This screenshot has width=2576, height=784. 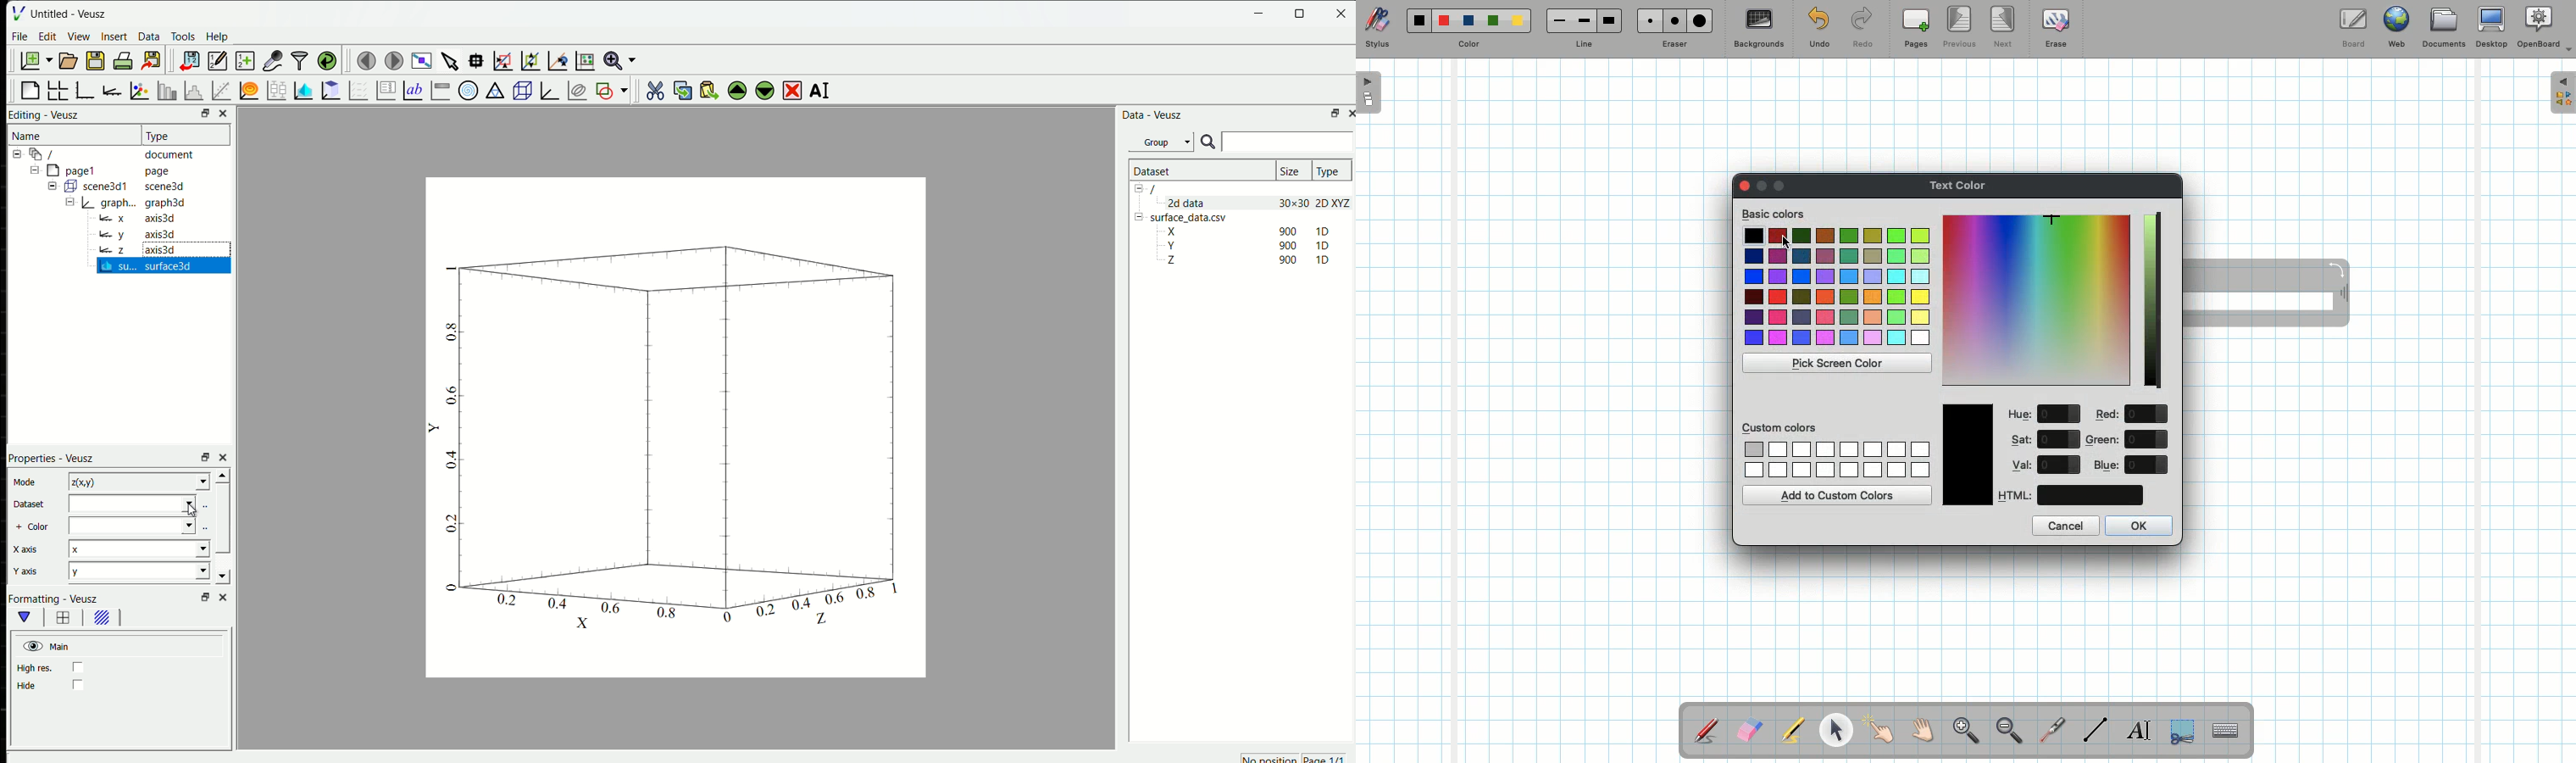 I want to click on add an axis to the plot, so click(x=113, y=90).